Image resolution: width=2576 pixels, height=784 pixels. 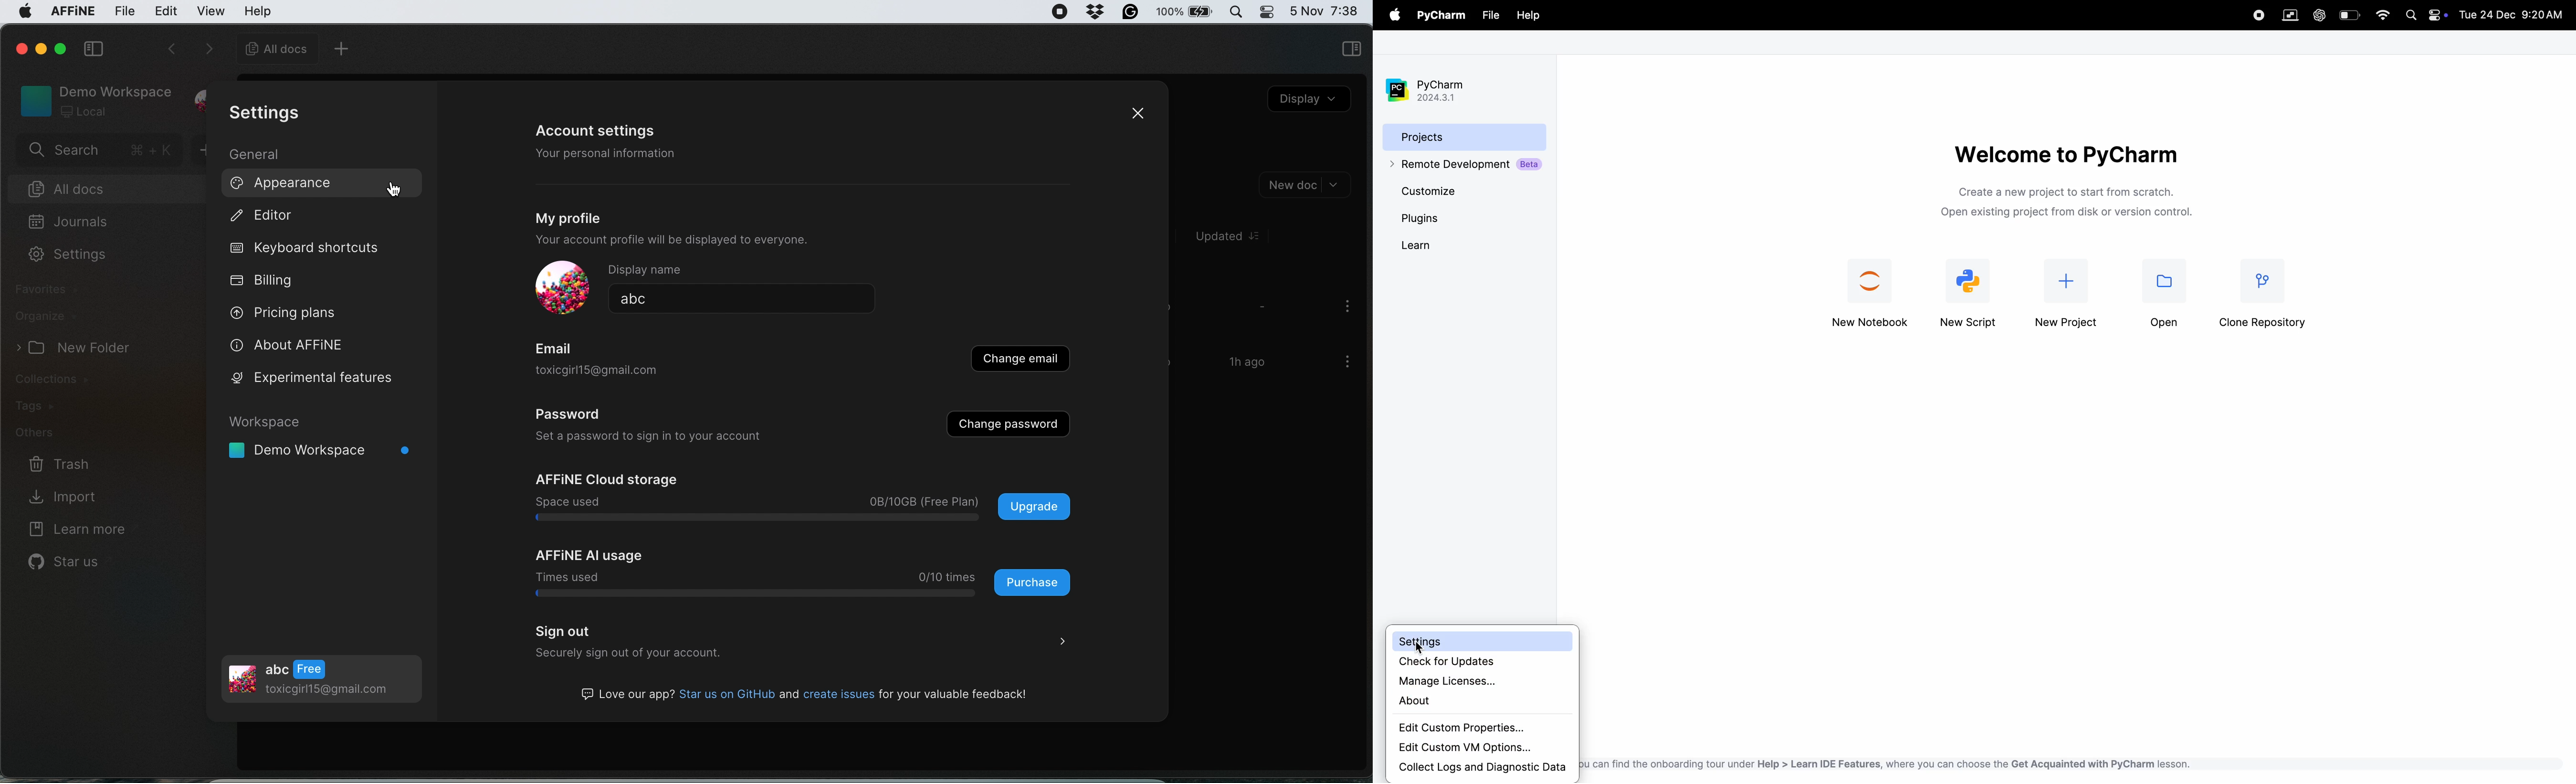 I want to click on trash, so click(x=57, y=463).